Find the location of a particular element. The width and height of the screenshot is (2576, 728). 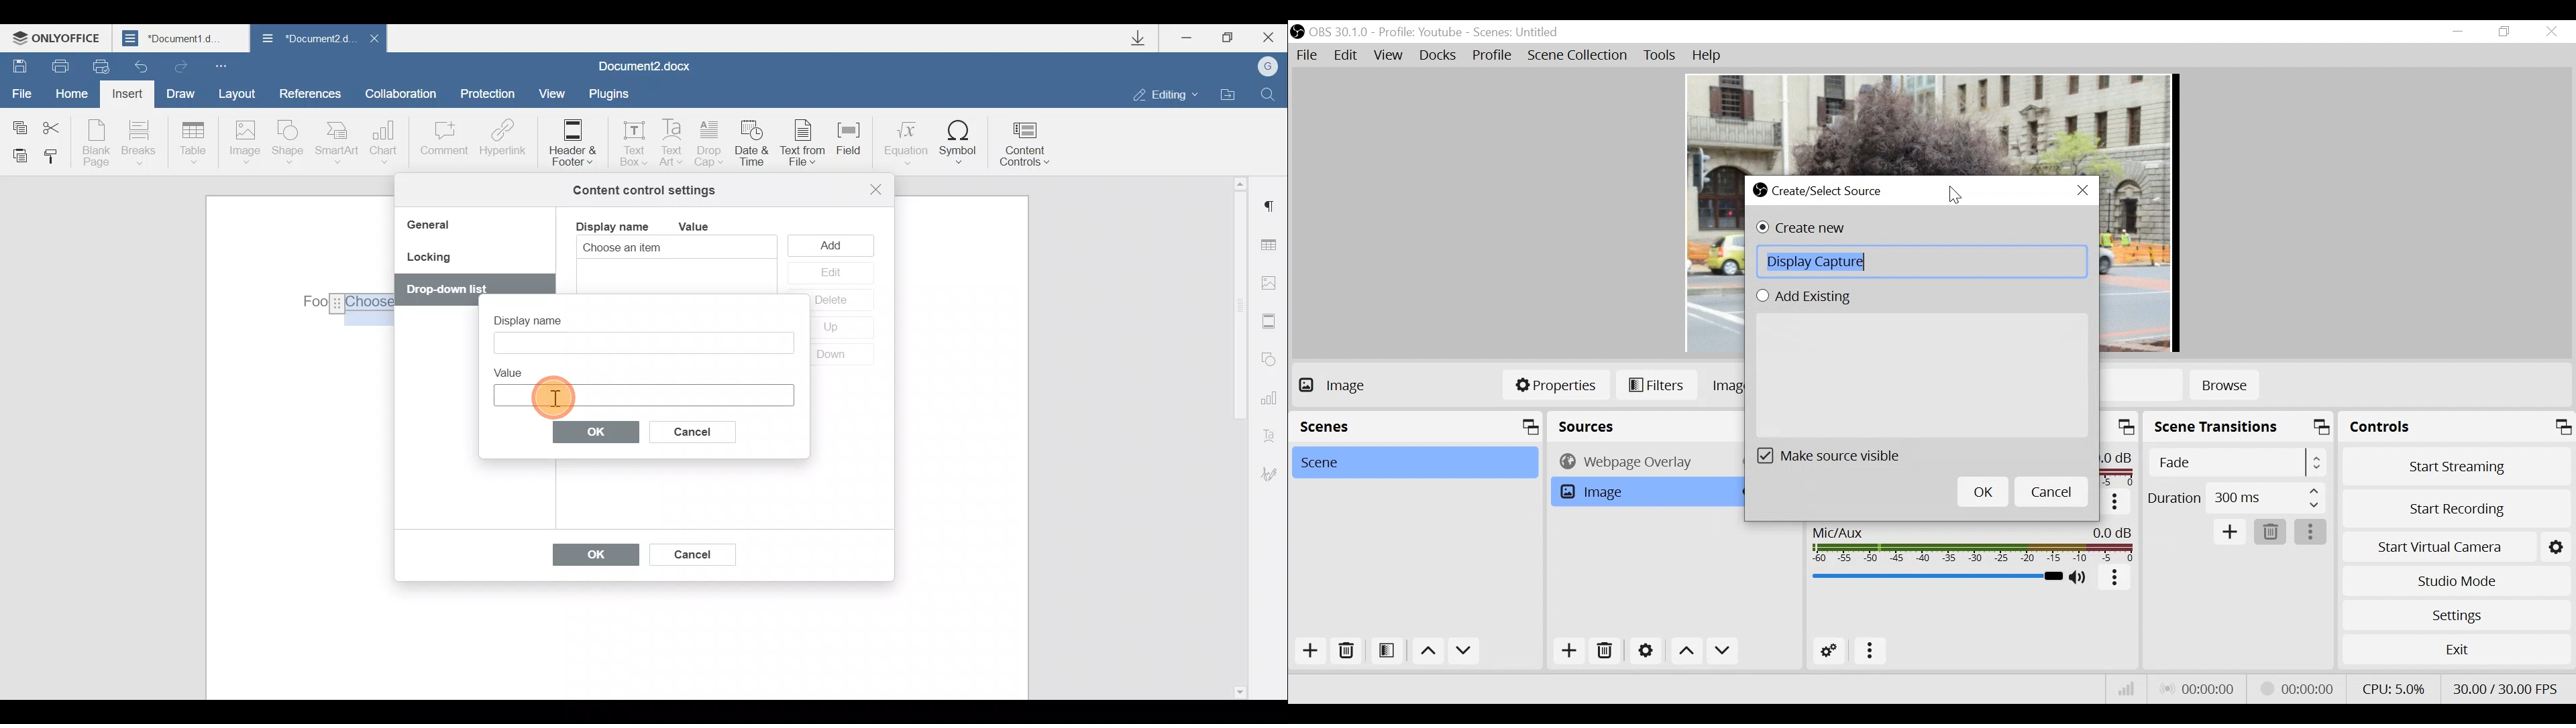

Settings is located at coordinates (1646, 650).